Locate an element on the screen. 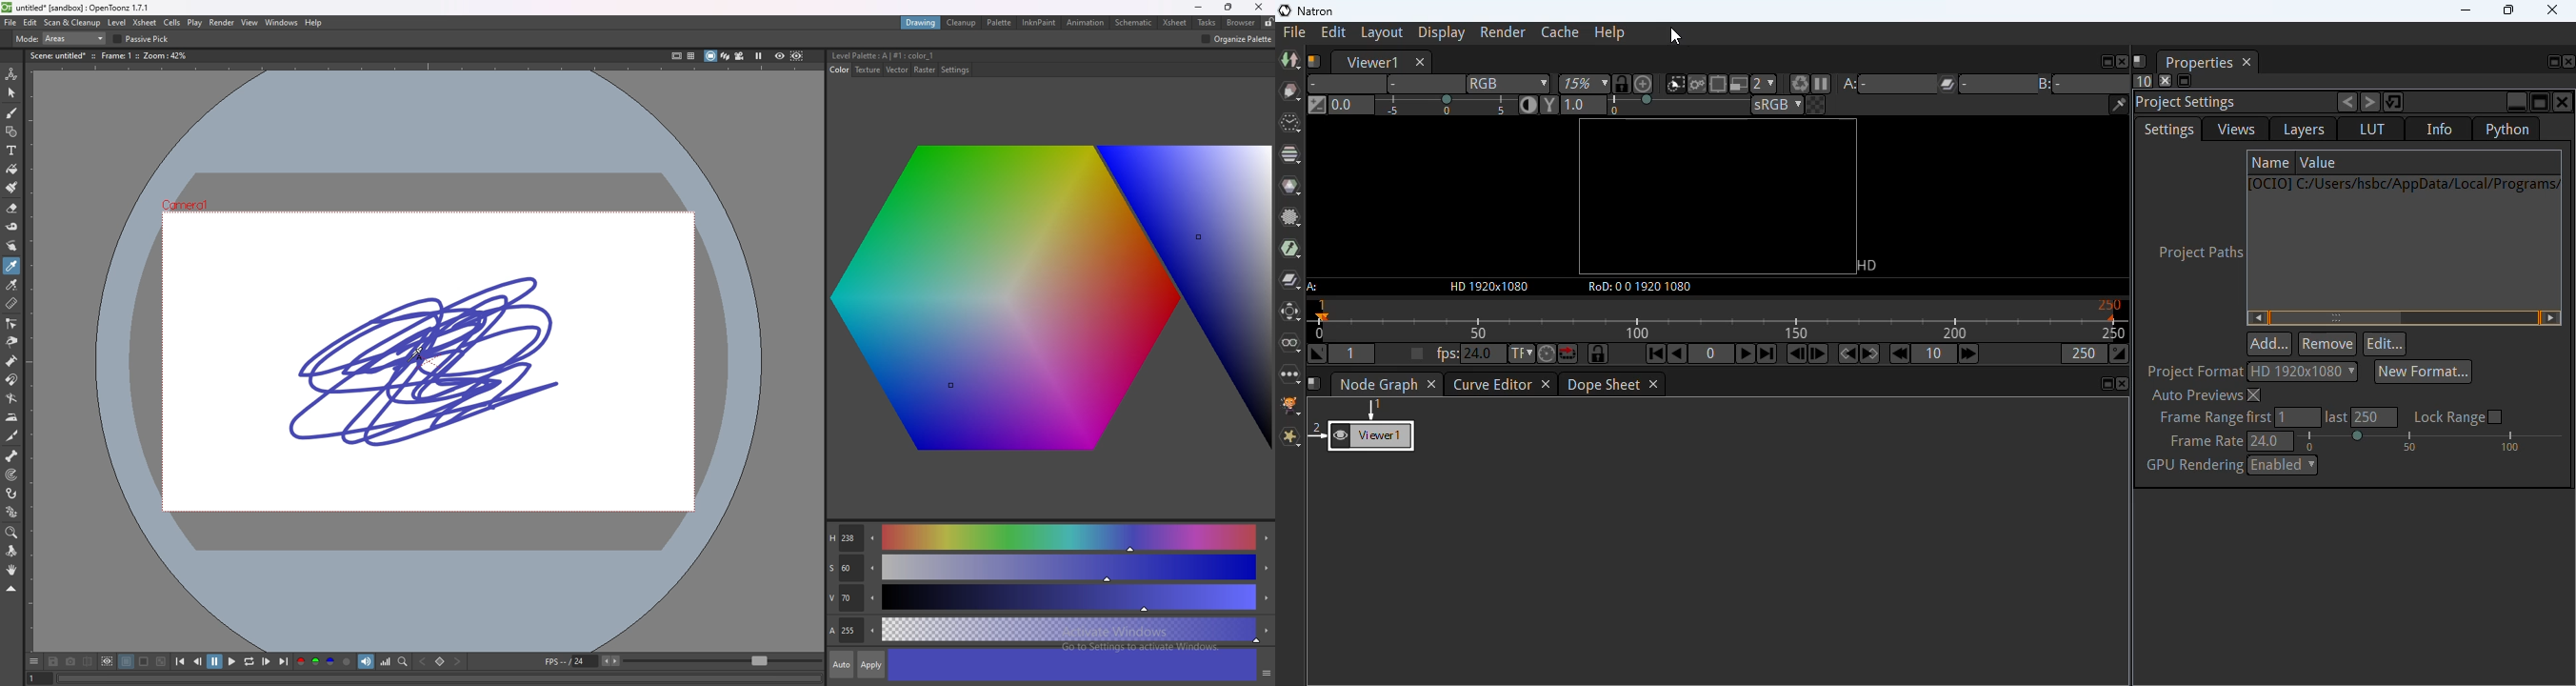 This screenshot has width=2576, height=700. auto is located at coordinates (842, 665).